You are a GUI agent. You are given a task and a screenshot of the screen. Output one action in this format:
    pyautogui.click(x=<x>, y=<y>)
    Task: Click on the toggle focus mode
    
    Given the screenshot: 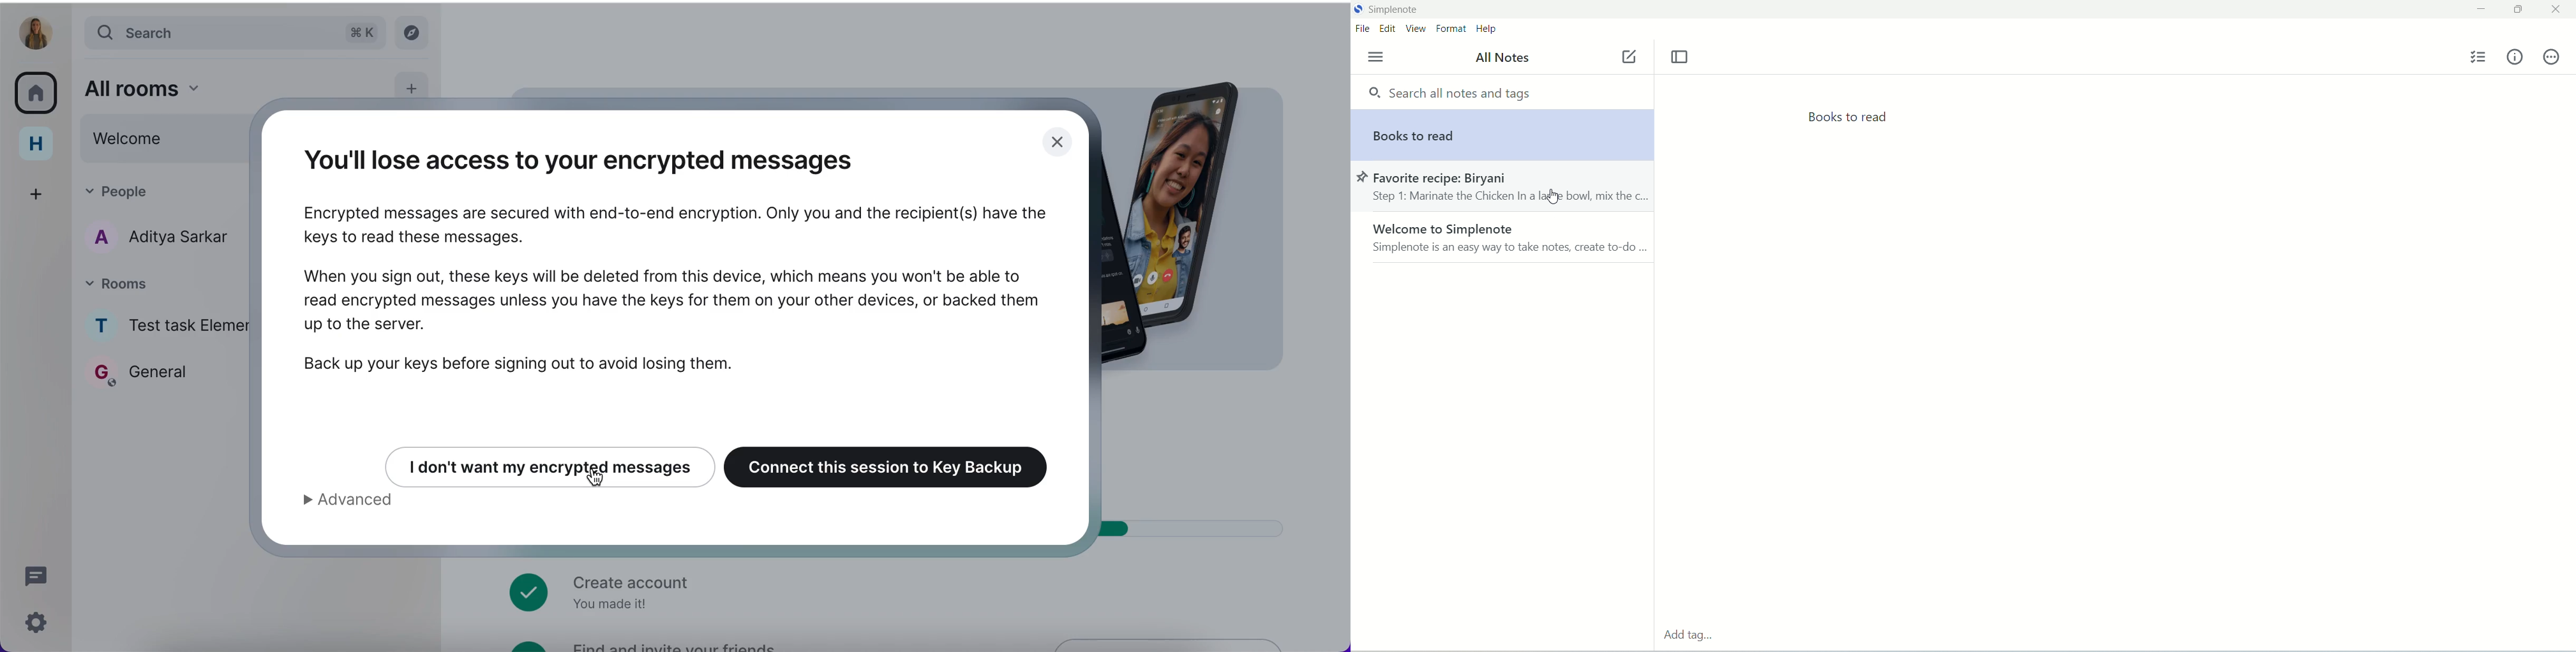 What is the action you would take?
    pyautogui.click(x=1681, y=57)
    